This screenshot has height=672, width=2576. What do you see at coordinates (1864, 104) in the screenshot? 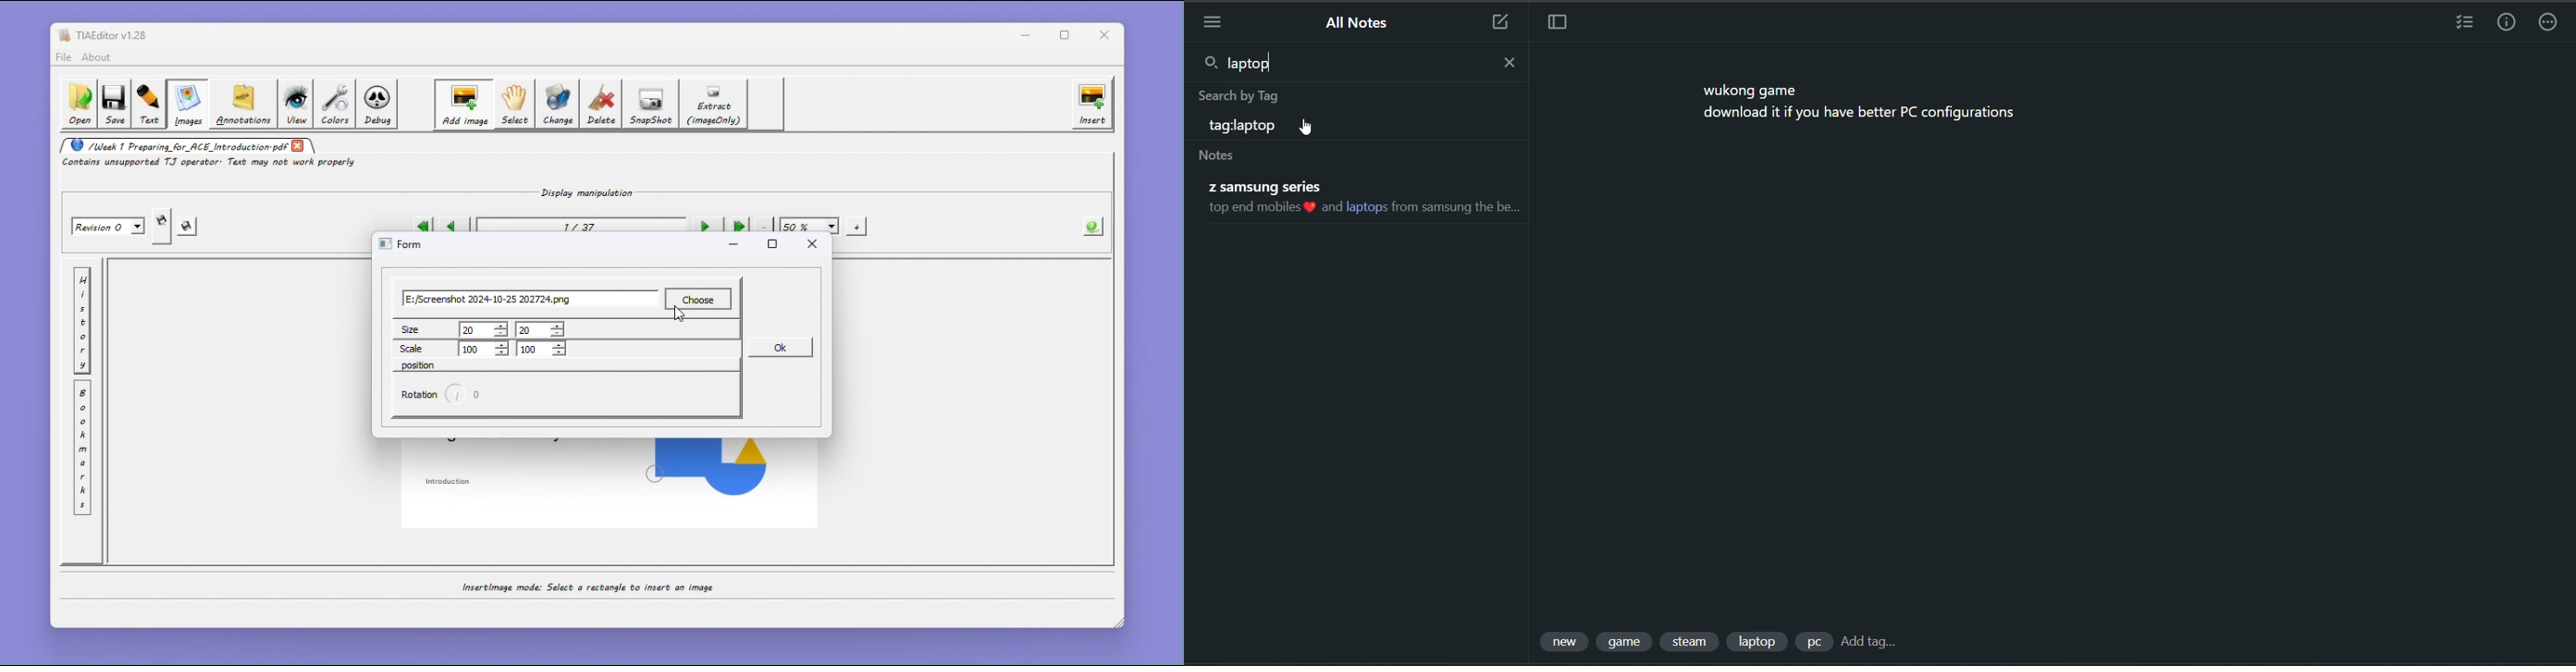
I see `data from current note` at bounding box center [1864, 104].